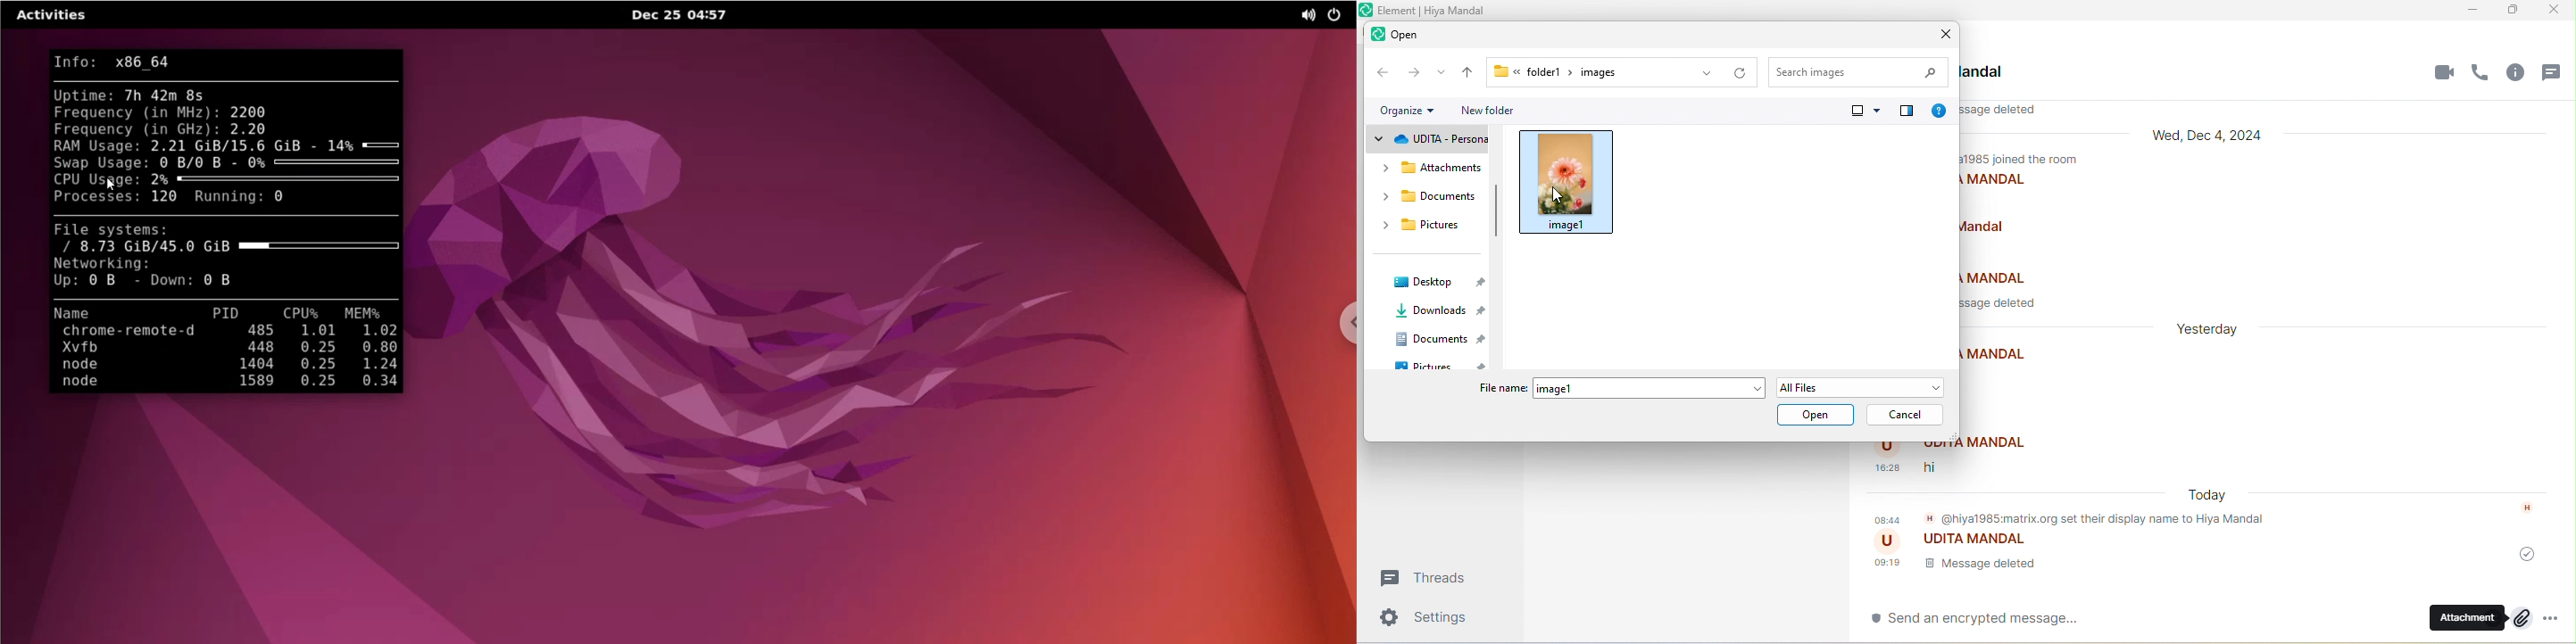  What do you see at coordinates (2530, 555) in the screenshot?
I see `message was sent` at bounding box center [2530, 555].